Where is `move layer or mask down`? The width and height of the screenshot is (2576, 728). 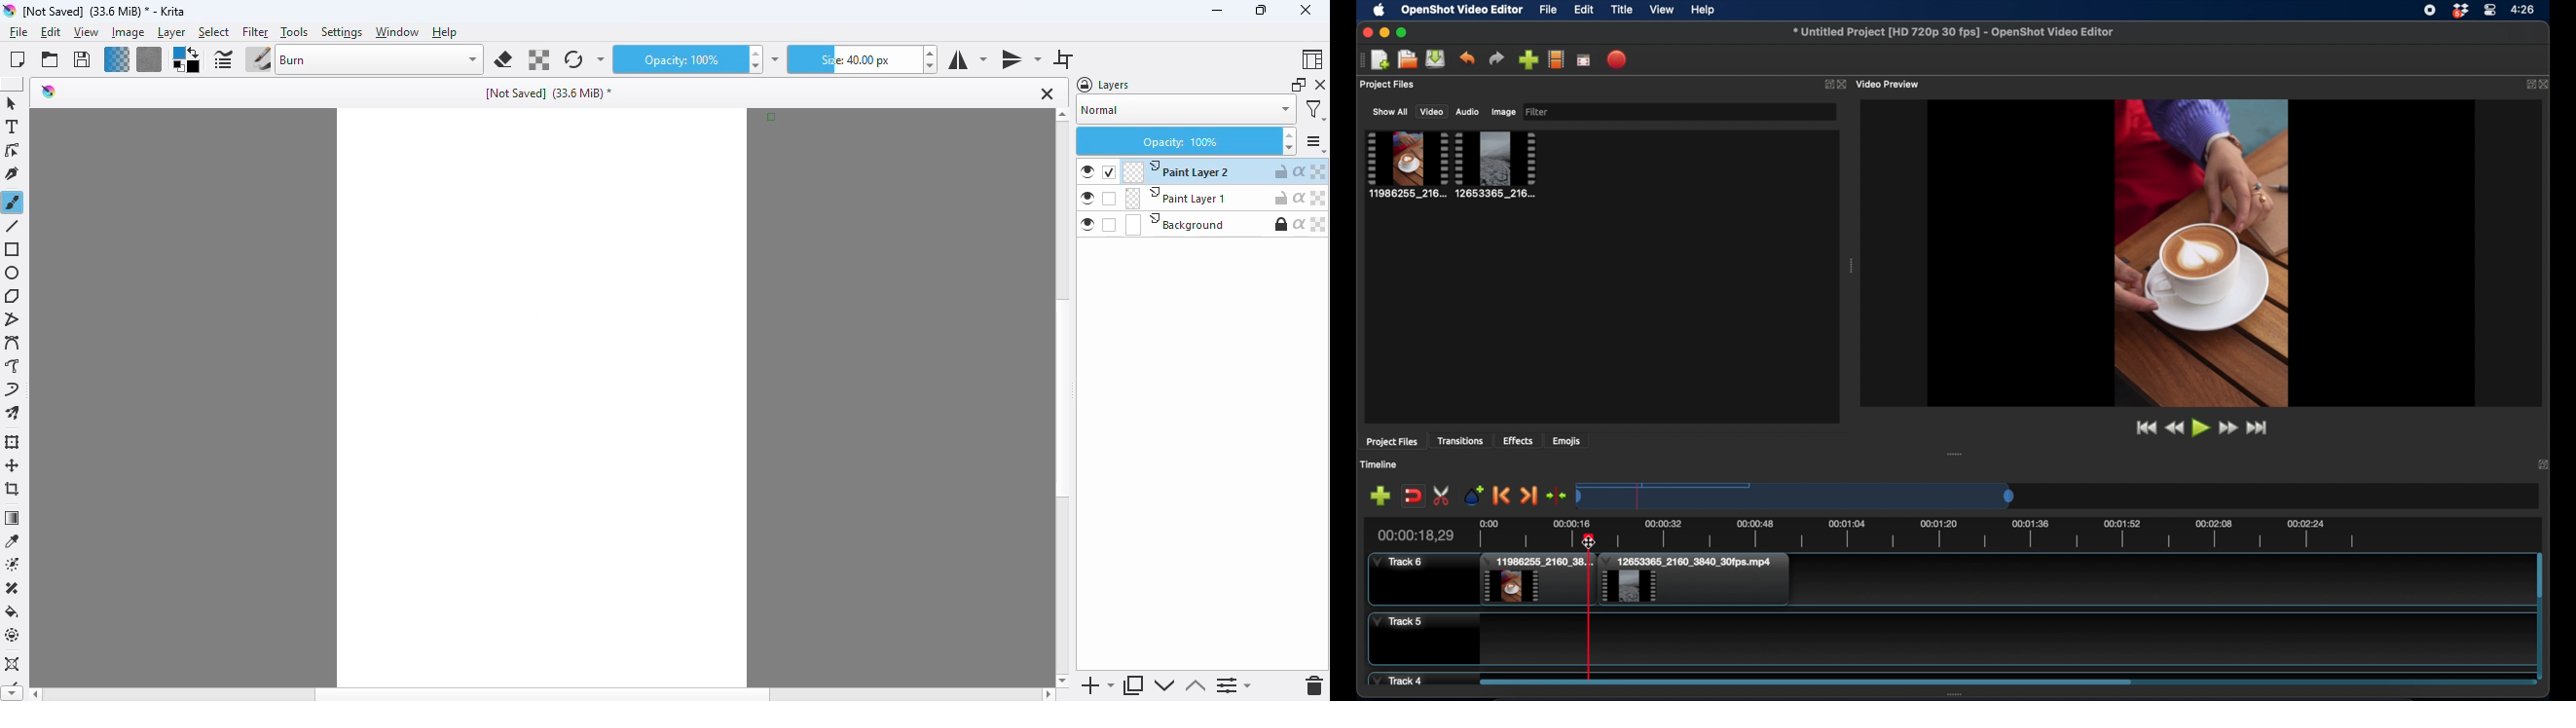 move layer or mask down is located at coordinates (1162, 685).